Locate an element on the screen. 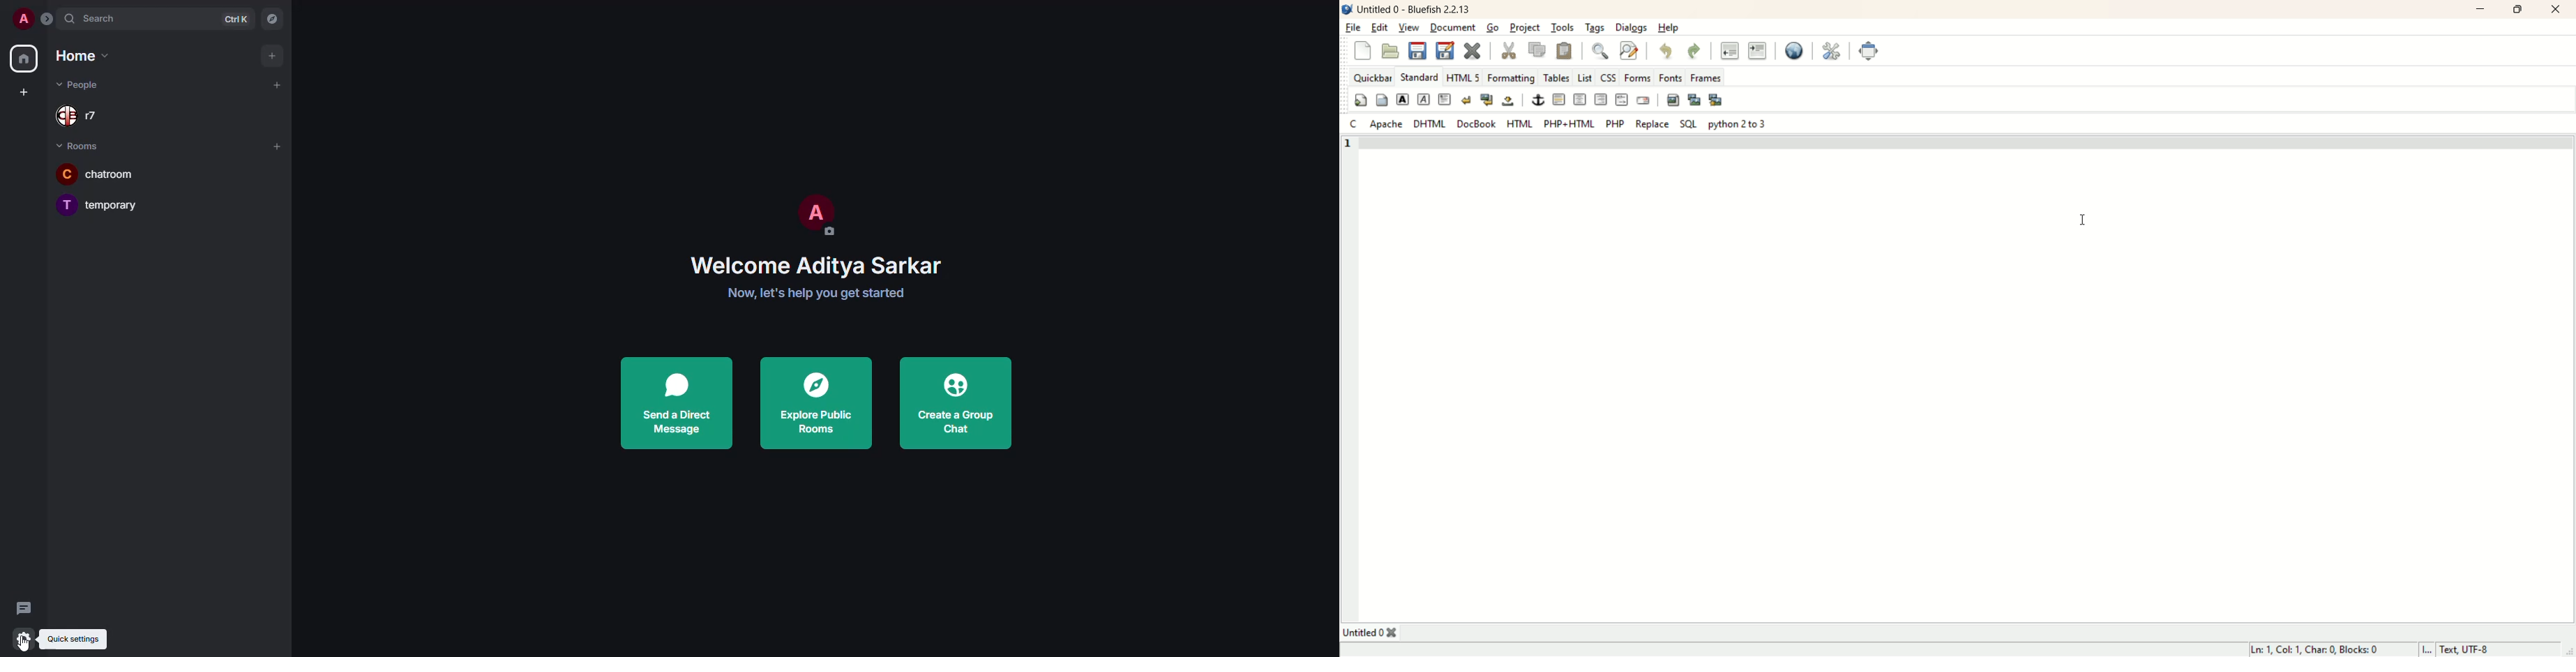 Image resolution: width=2576 pixels, height=672 pixels. show find bar is located at coordinates (1601, 52).